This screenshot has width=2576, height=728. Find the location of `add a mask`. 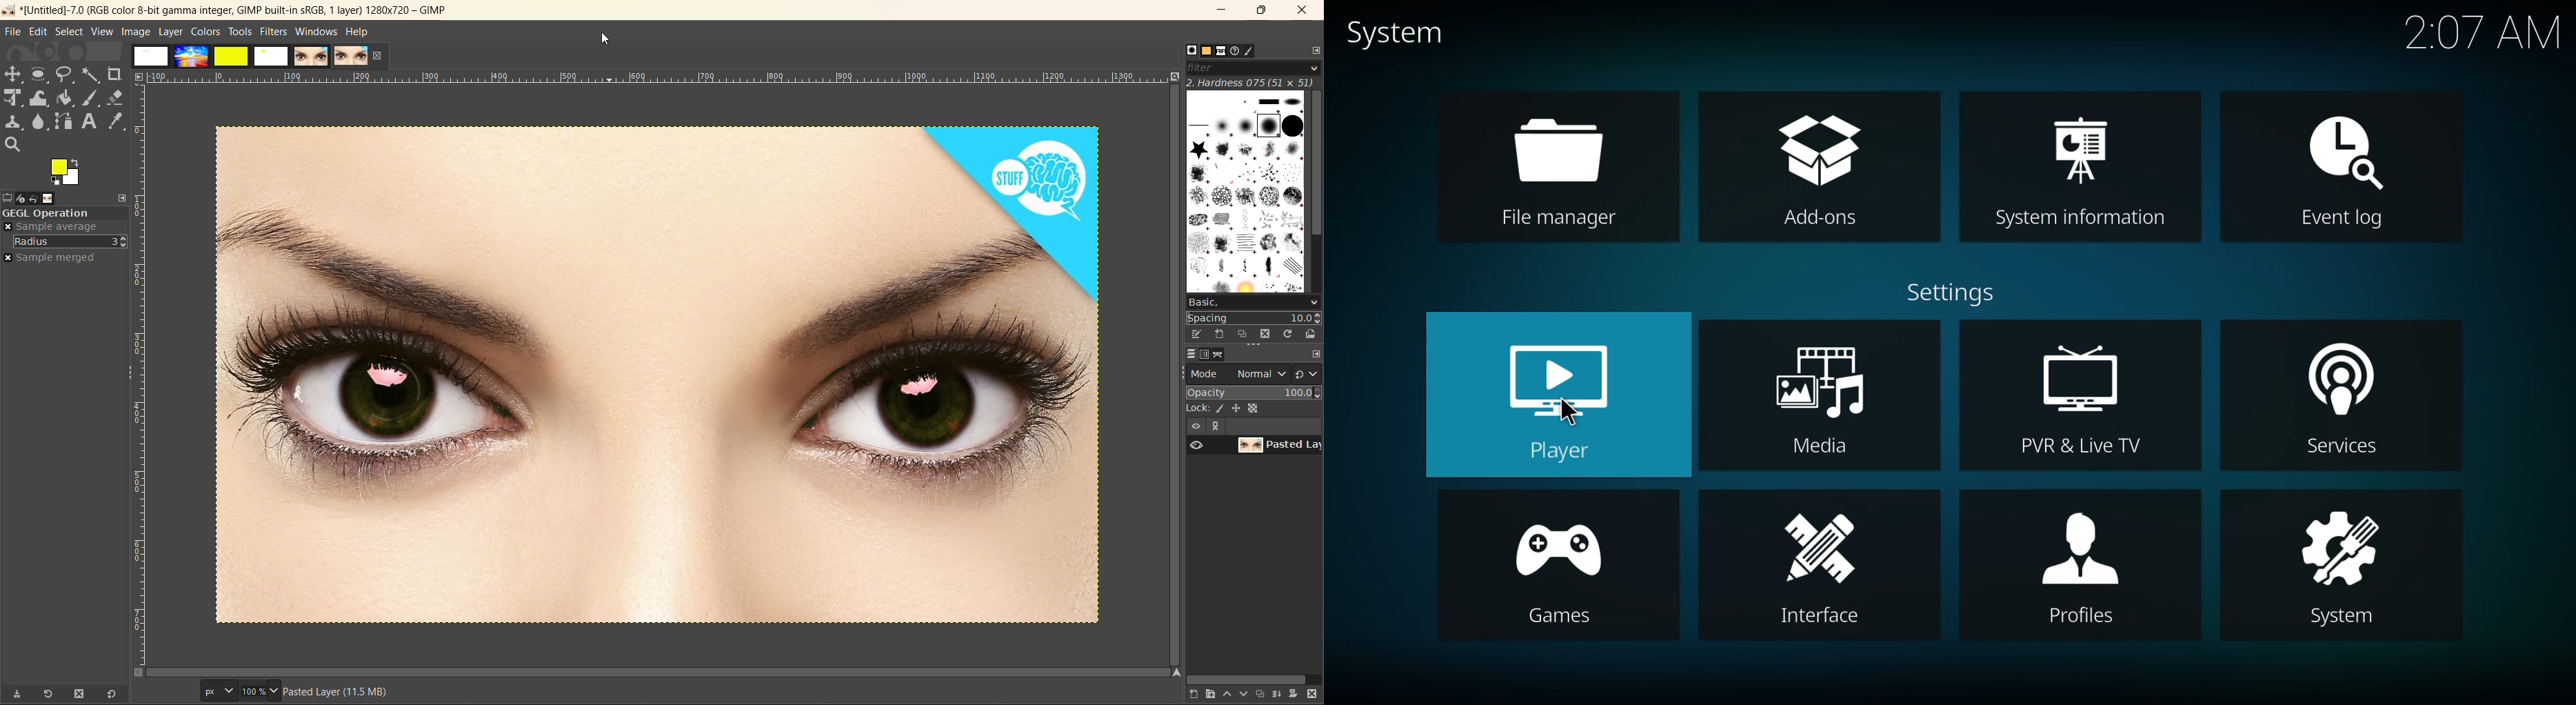

add a mask is located at coordinates (1298, 696).